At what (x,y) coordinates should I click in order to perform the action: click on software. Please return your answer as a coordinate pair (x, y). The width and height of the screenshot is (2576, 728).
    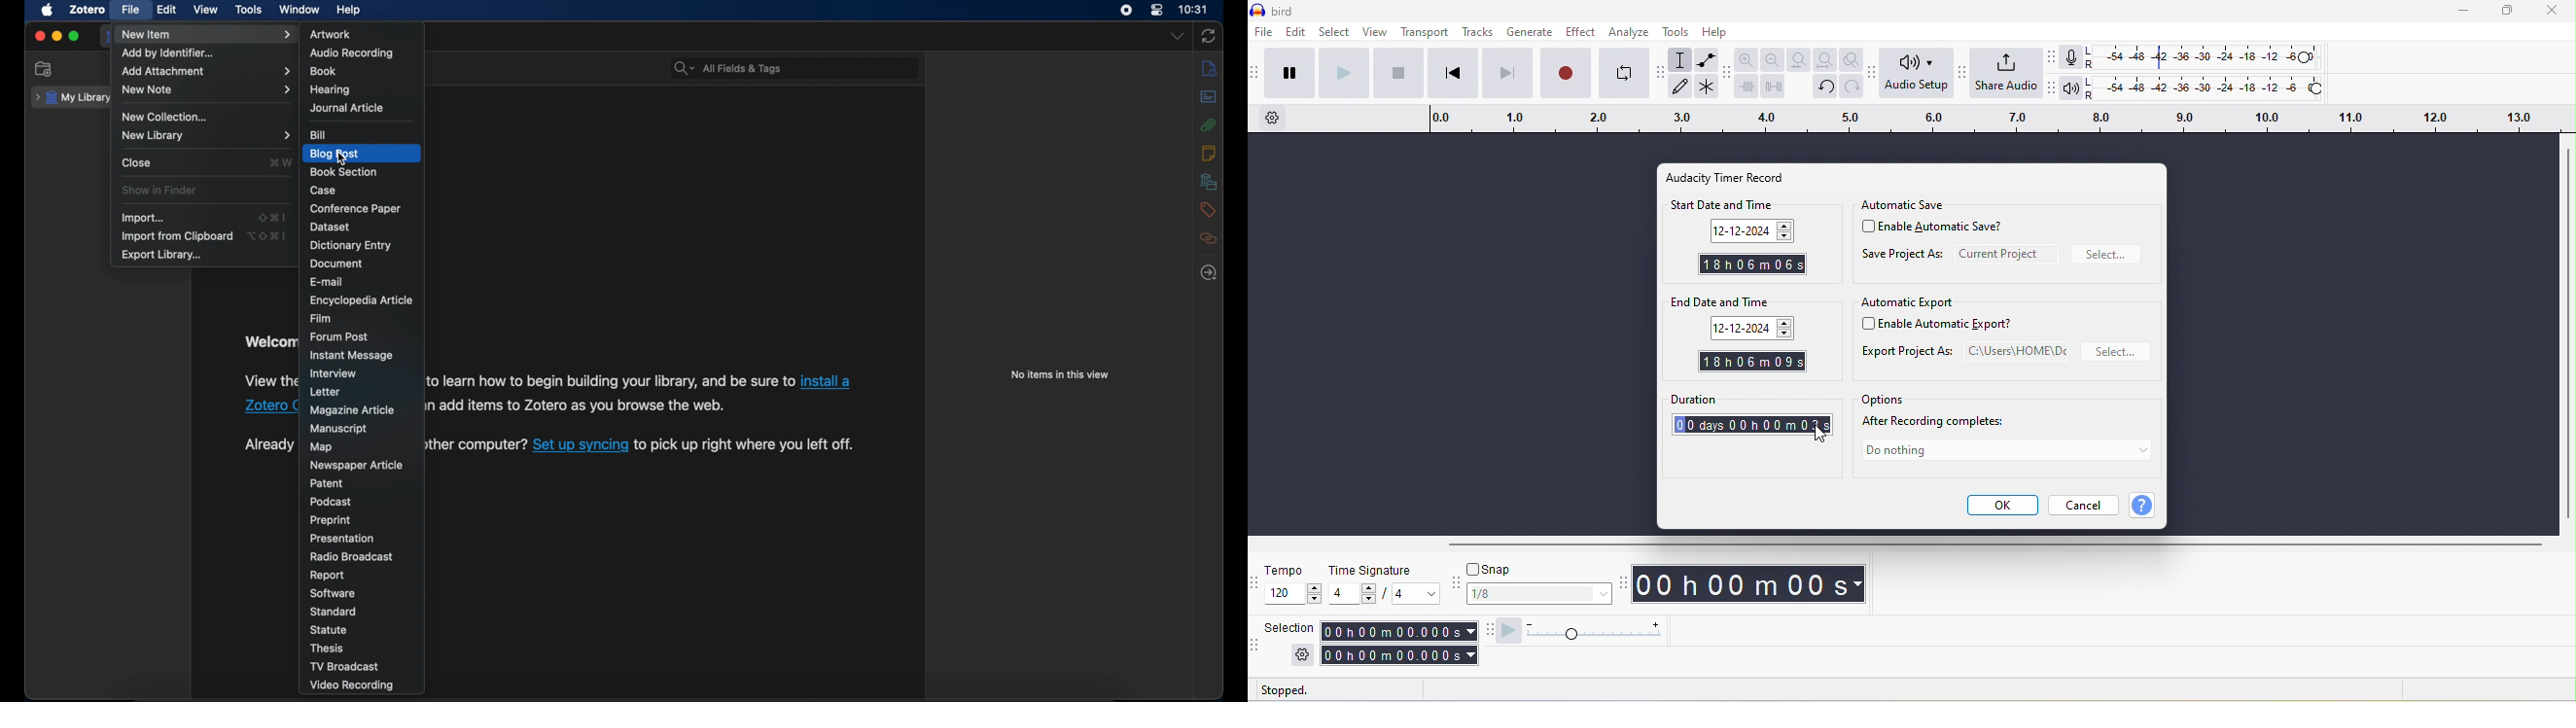
    Looking at the image, I should click on (332, 593).